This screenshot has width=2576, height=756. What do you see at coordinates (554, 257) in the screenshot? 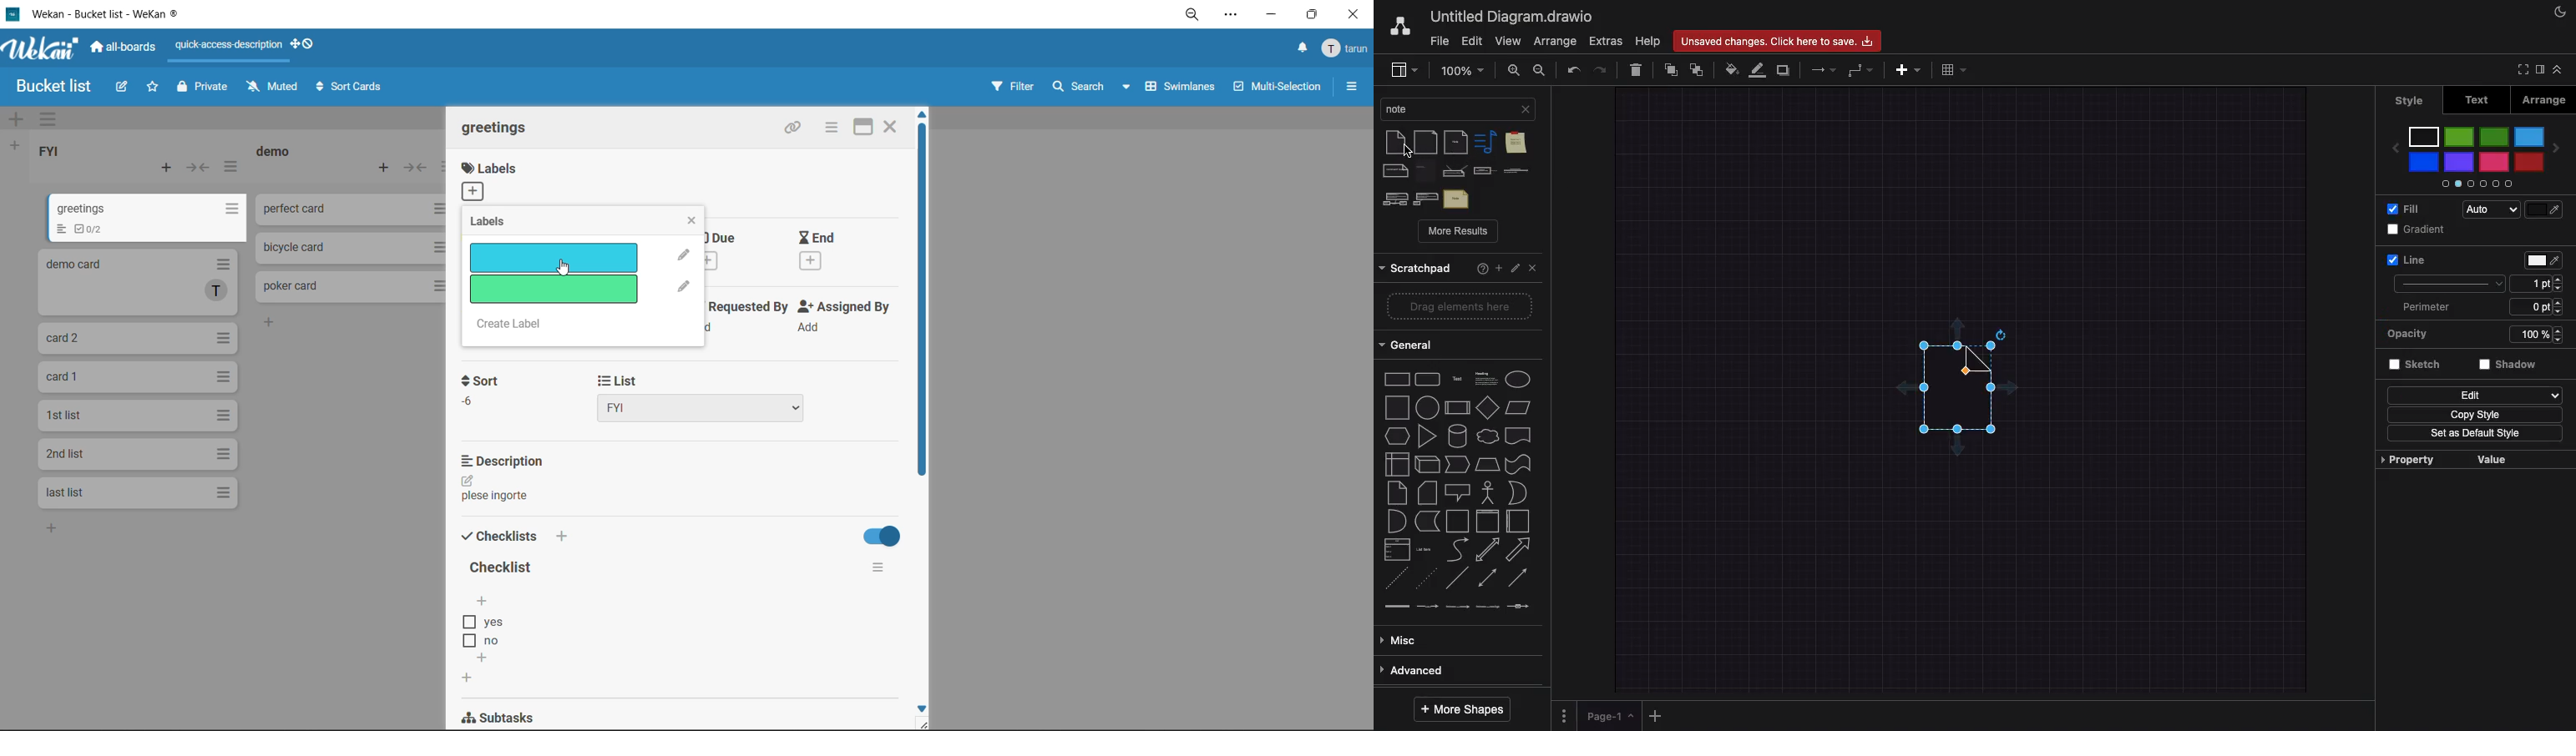
I see `label option 1` at bounding box center [554, 257].